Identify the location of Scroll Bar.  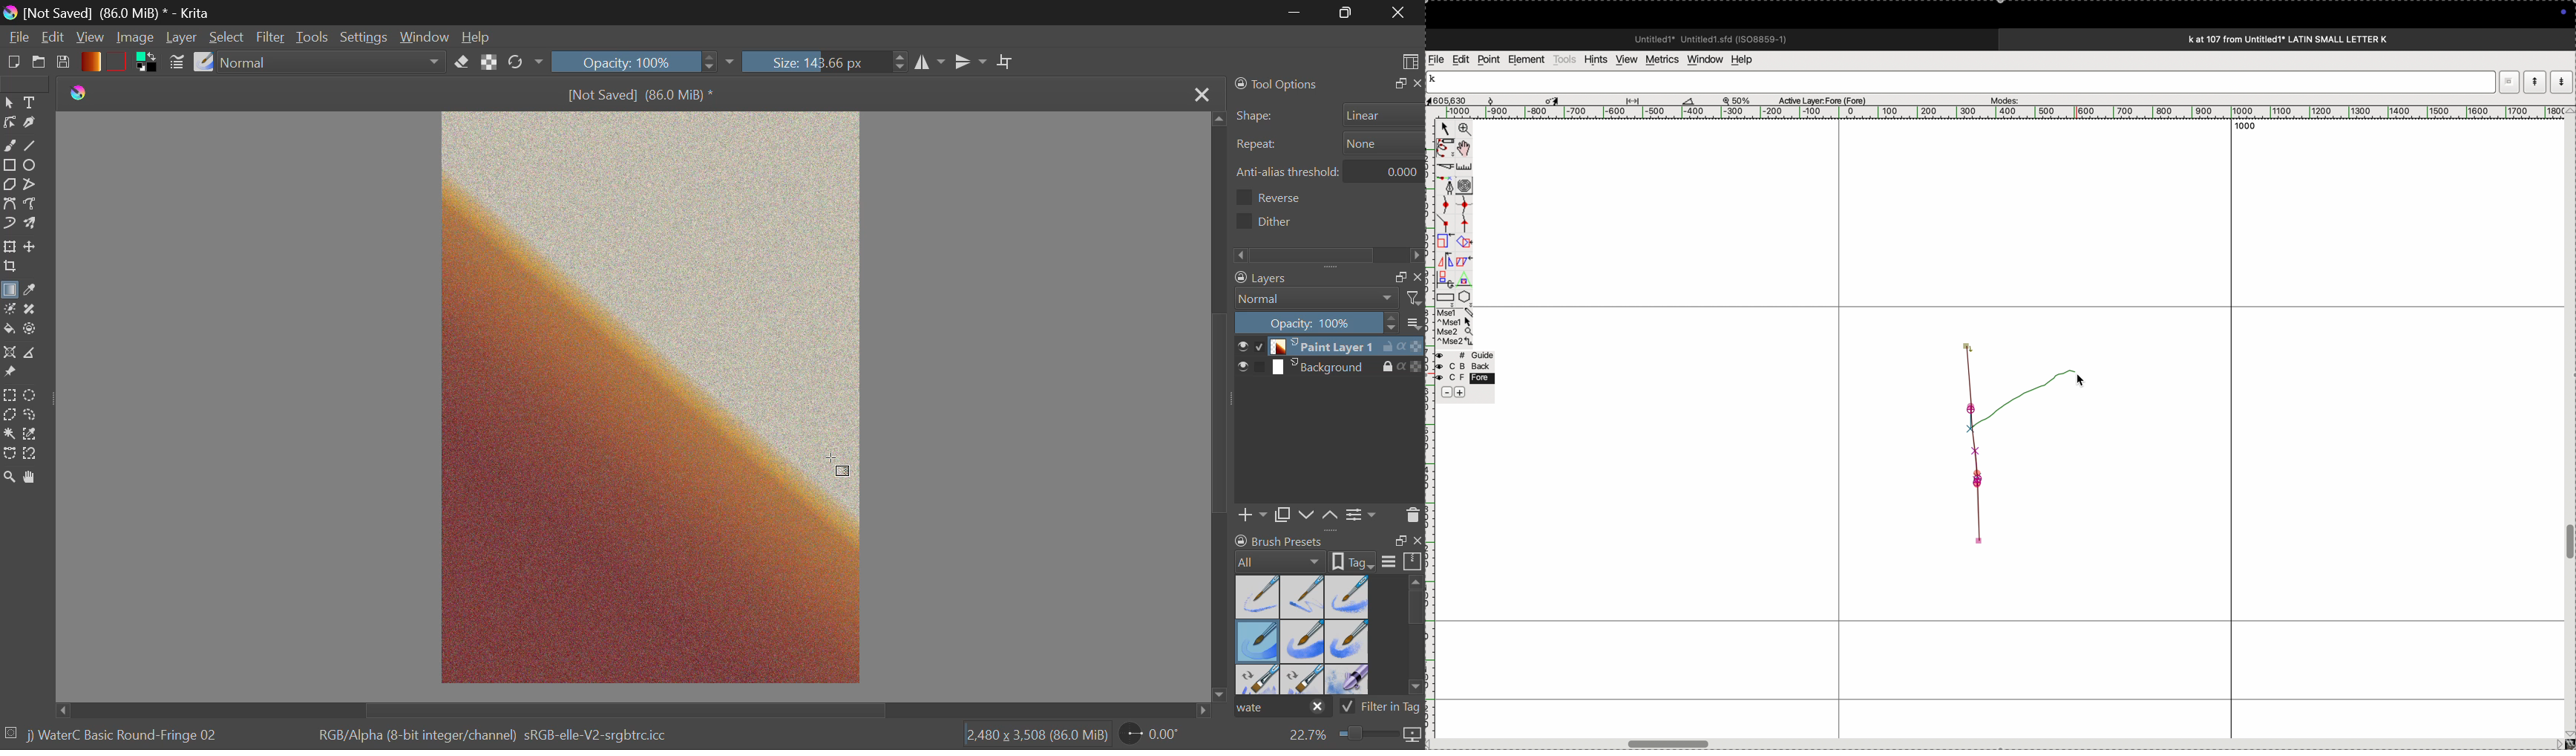
(1223, 402).